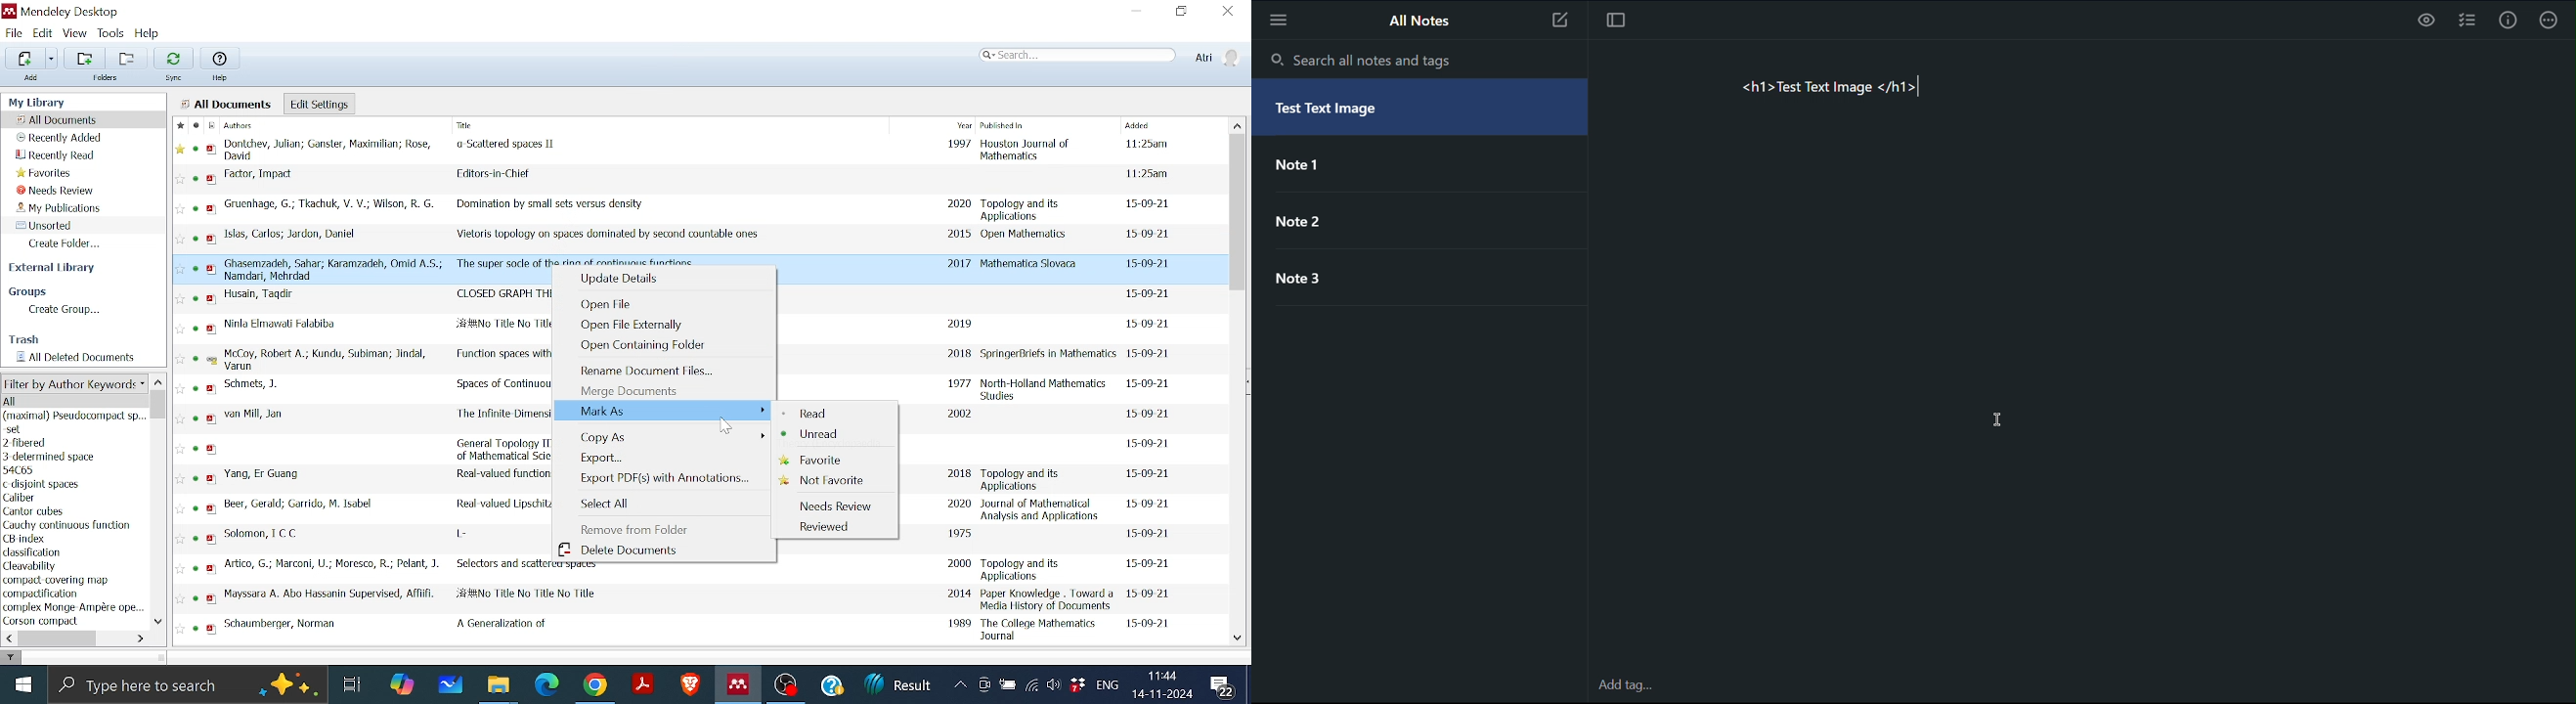 The image size is (2576, 728). I want to click on Unsorted, so click(65, 226).